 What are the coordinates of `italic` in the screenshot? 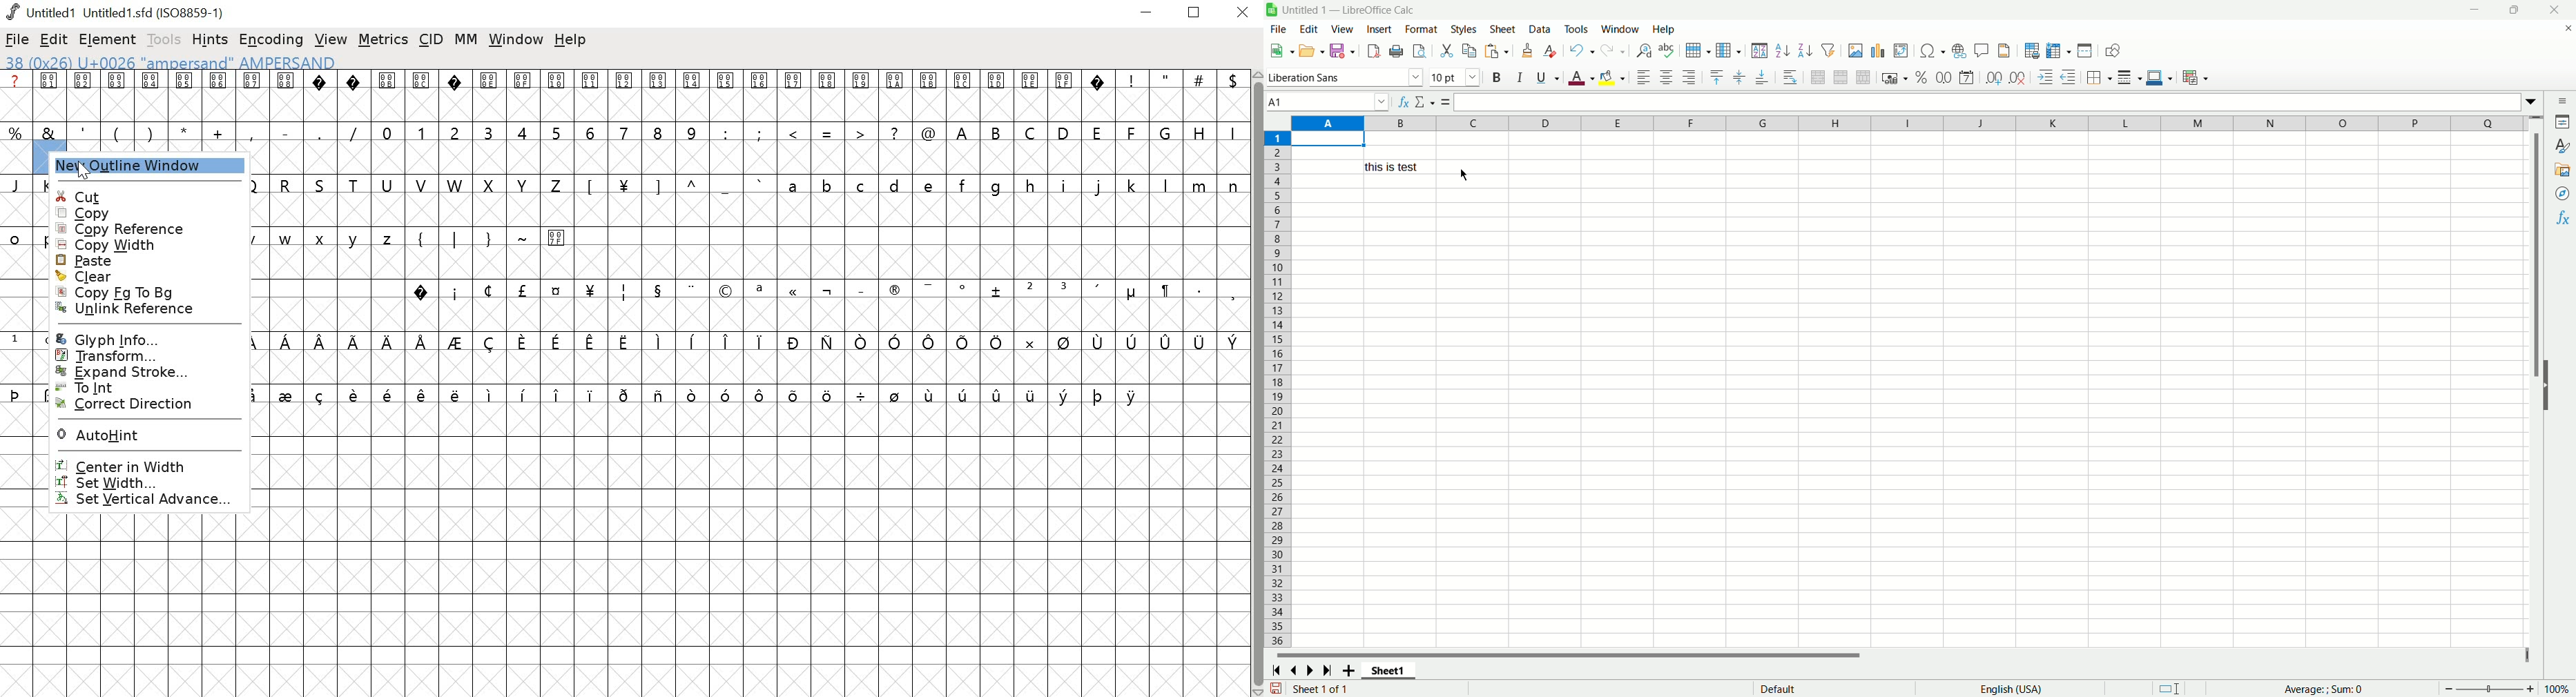 It's located at (1521, 77).